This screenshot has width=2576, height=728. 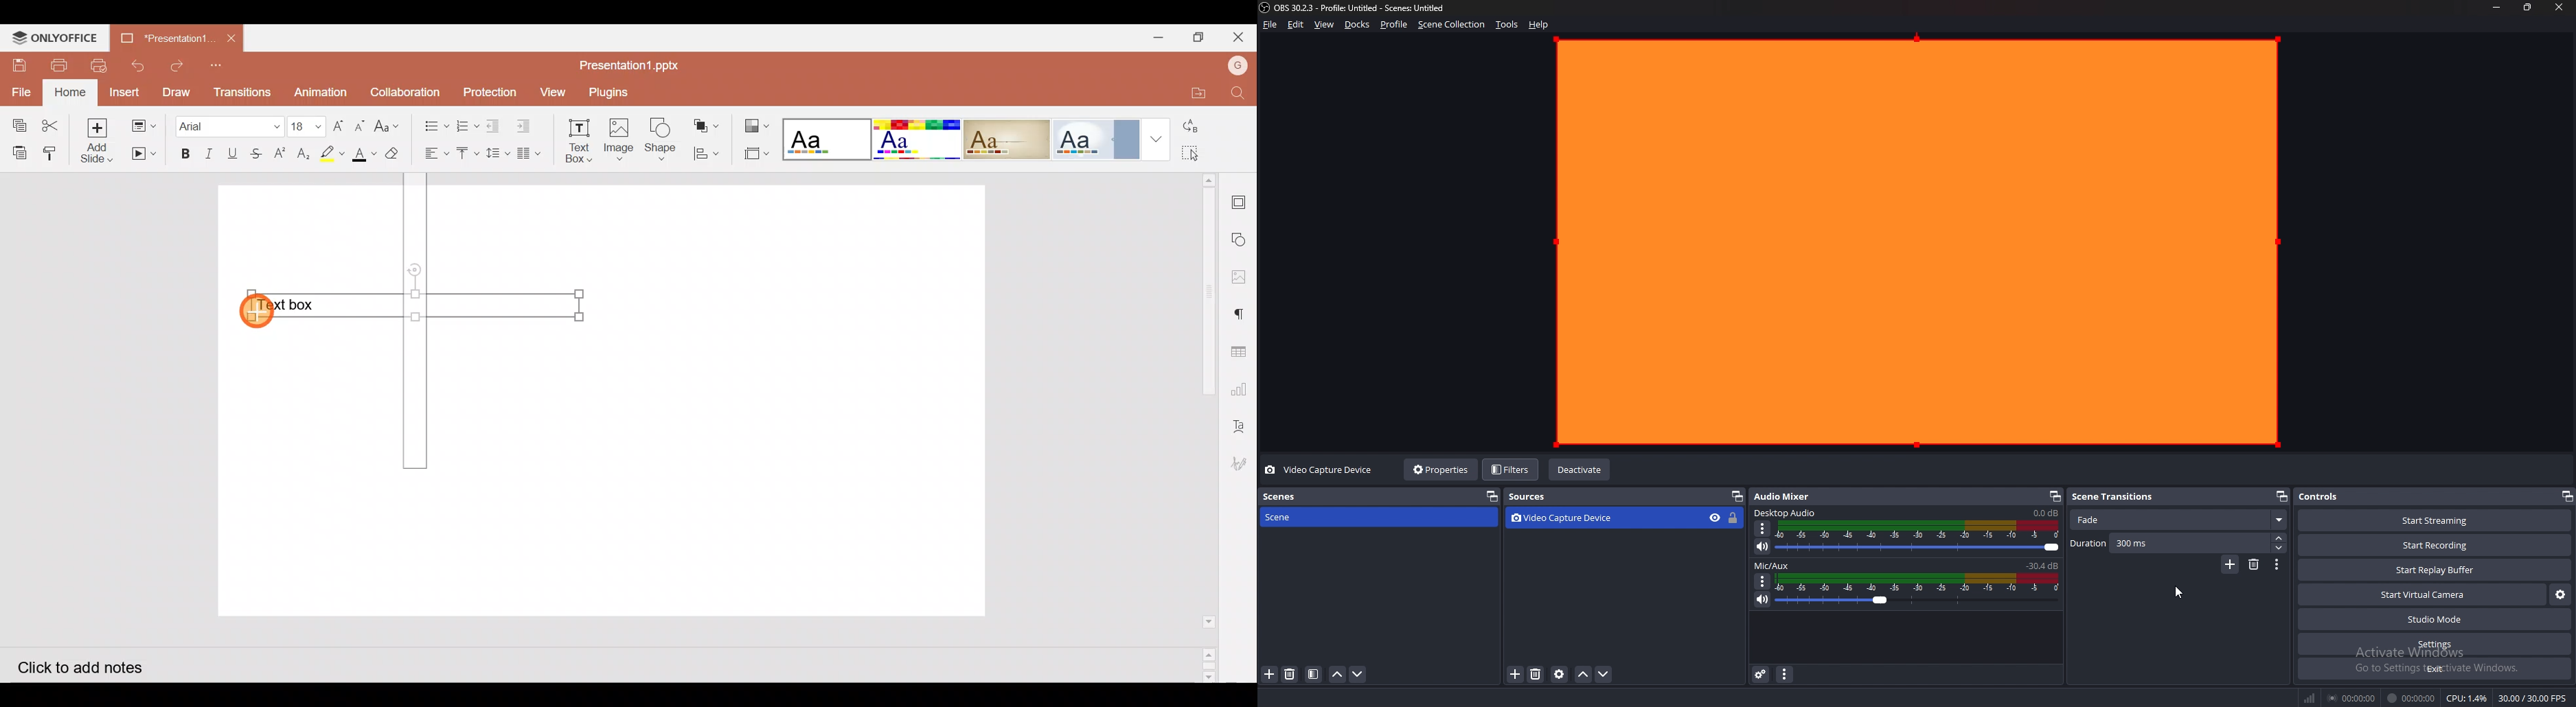 What do you see at coordinates (610, 90) in the screenshot?
I see `Plugins` at bounding box center [610, 90].